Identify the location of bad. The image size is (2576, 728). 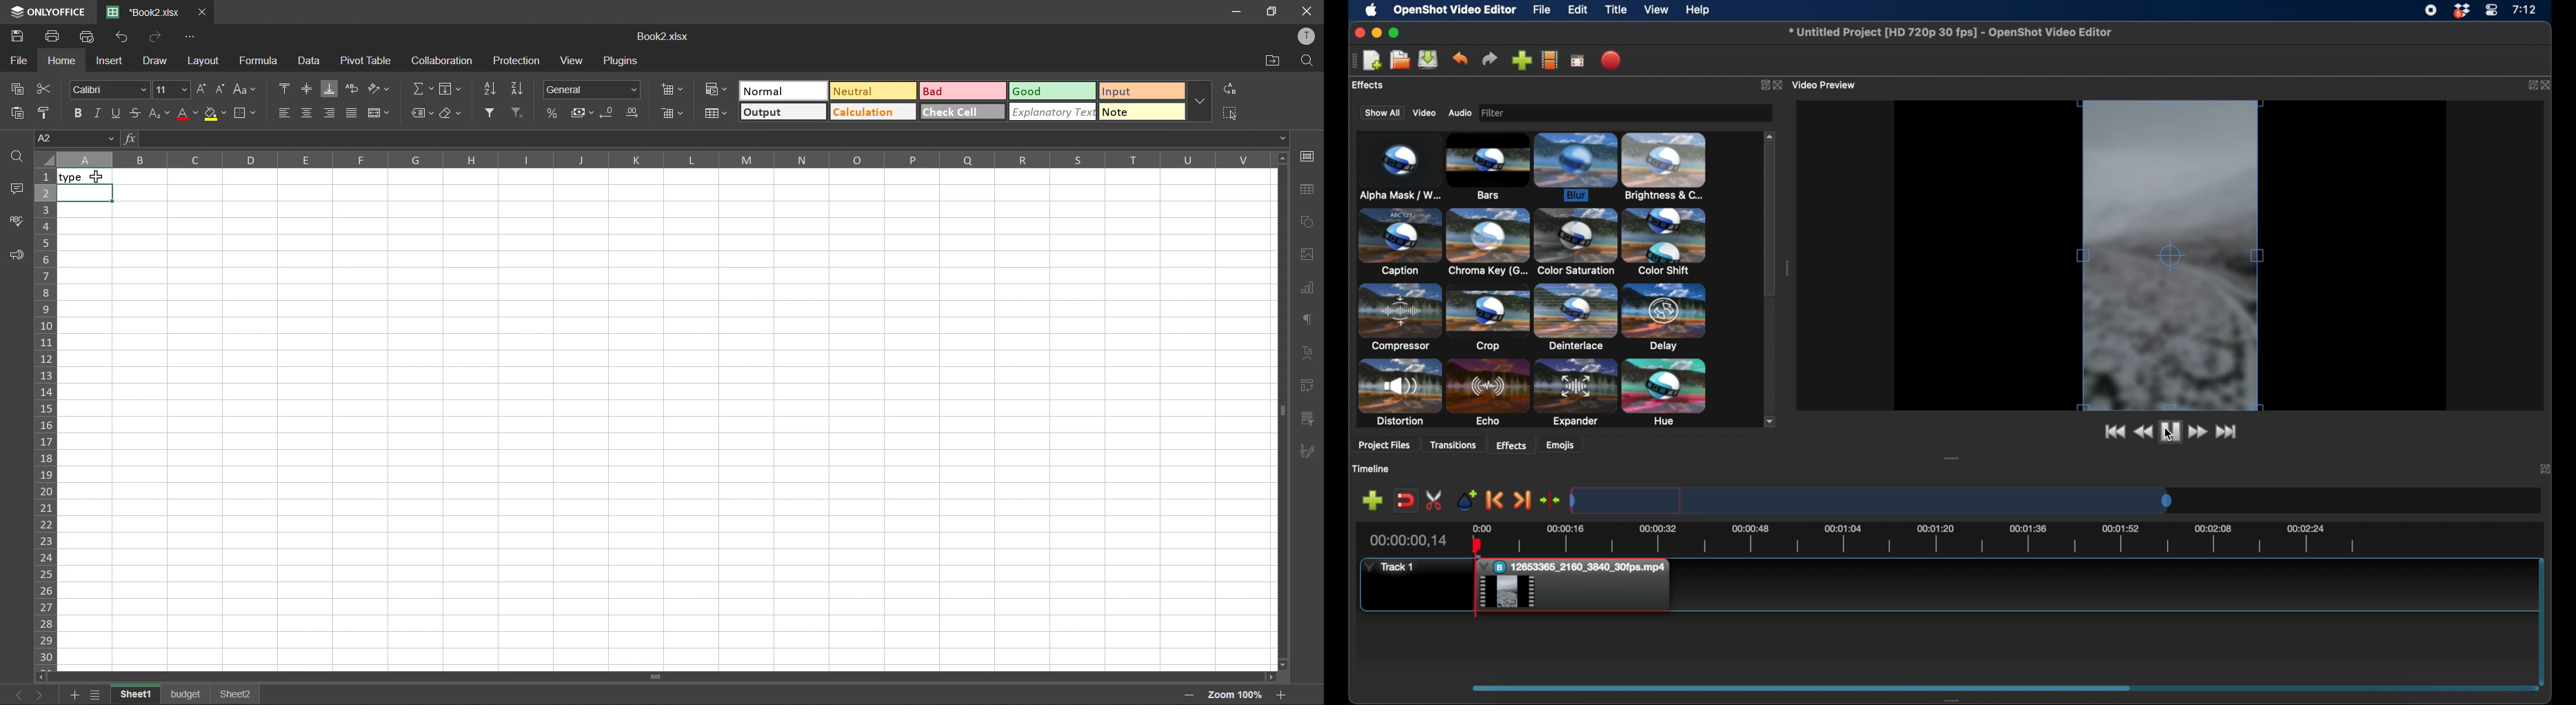
(963, 91).